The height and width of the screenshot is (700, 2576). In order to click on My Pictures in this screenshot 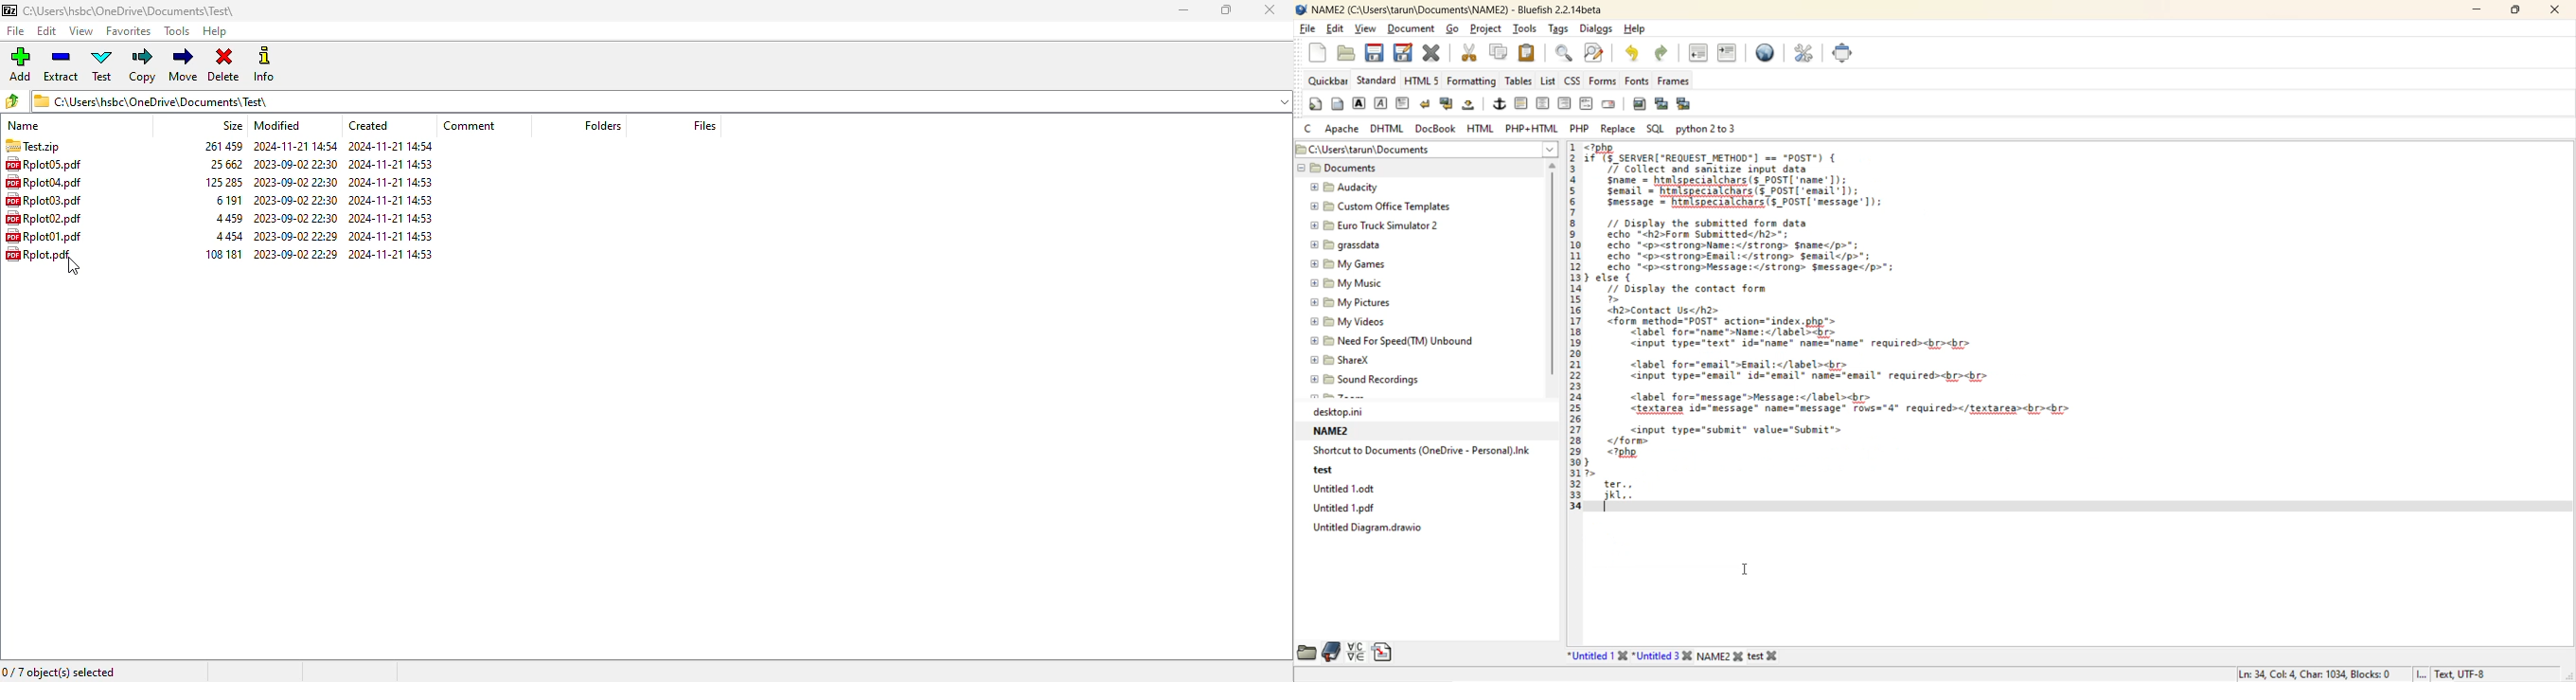, I will do `click(1355, 302)`.